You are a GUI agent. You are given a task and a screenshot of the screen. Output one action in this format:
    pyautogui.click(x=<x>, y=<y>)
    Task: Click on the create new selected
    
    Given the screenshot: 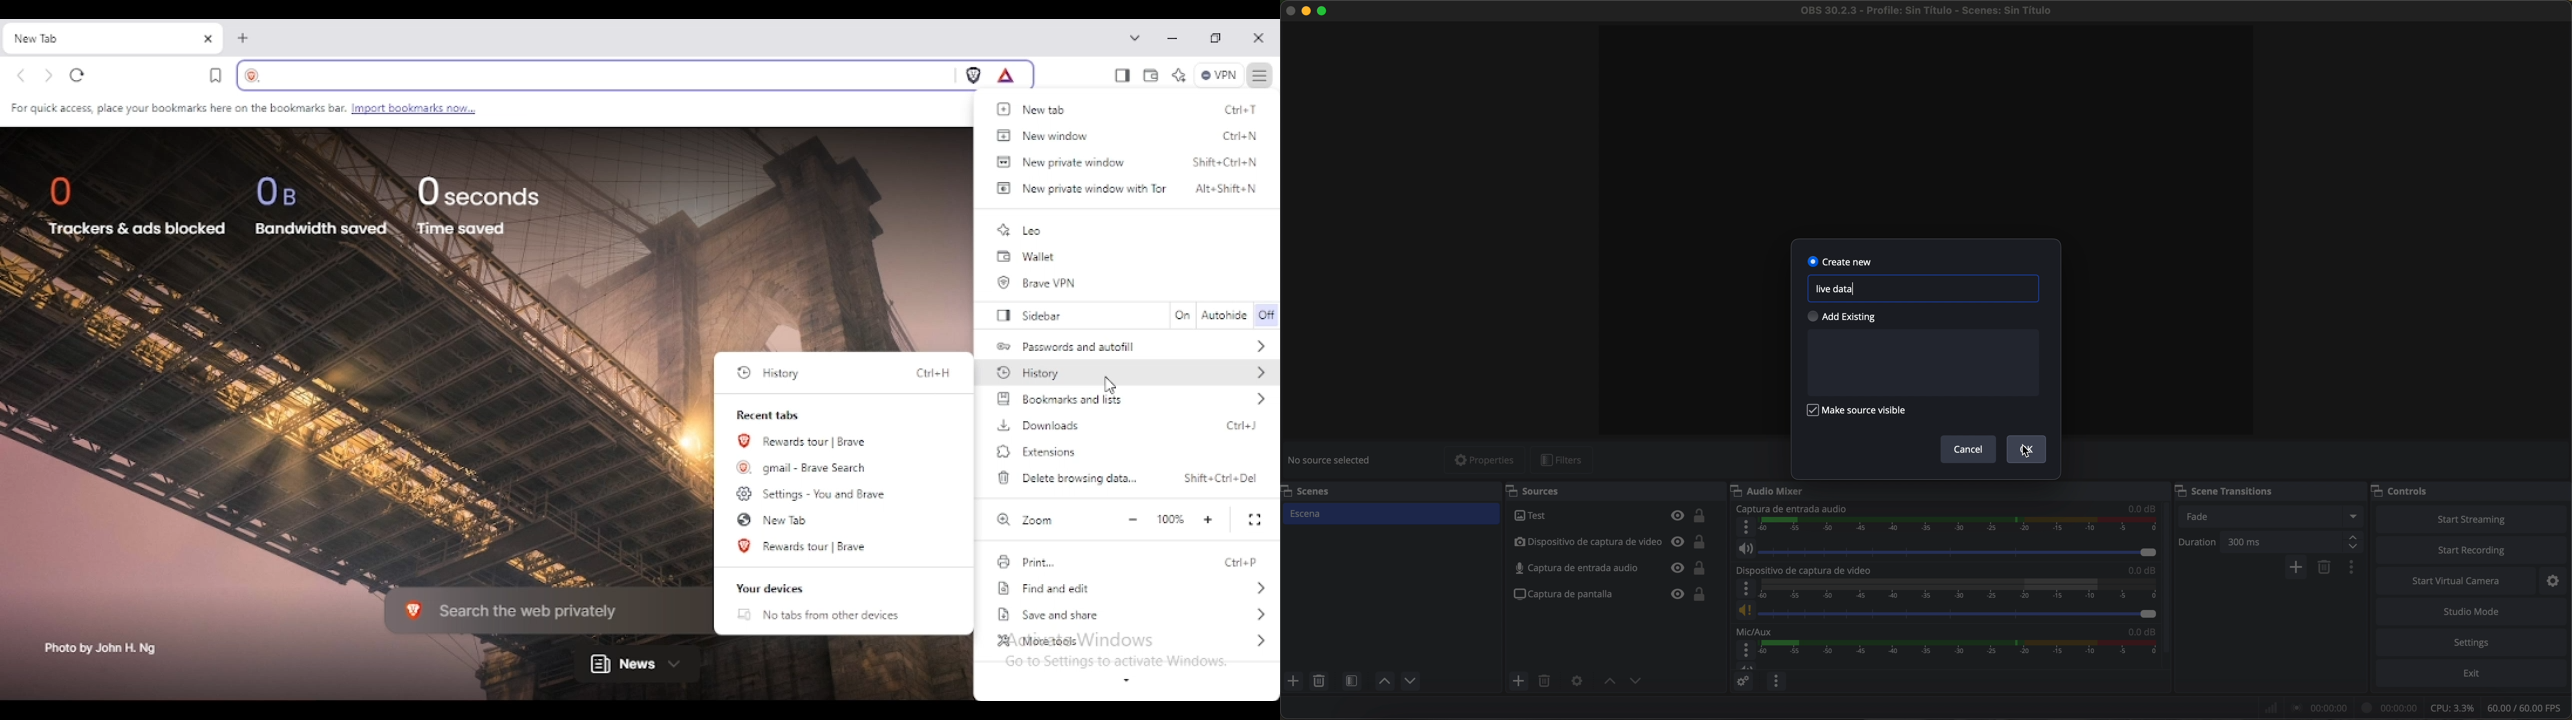 What is the action you would take?
    pyautogui.click(x=1841, y=260)
    